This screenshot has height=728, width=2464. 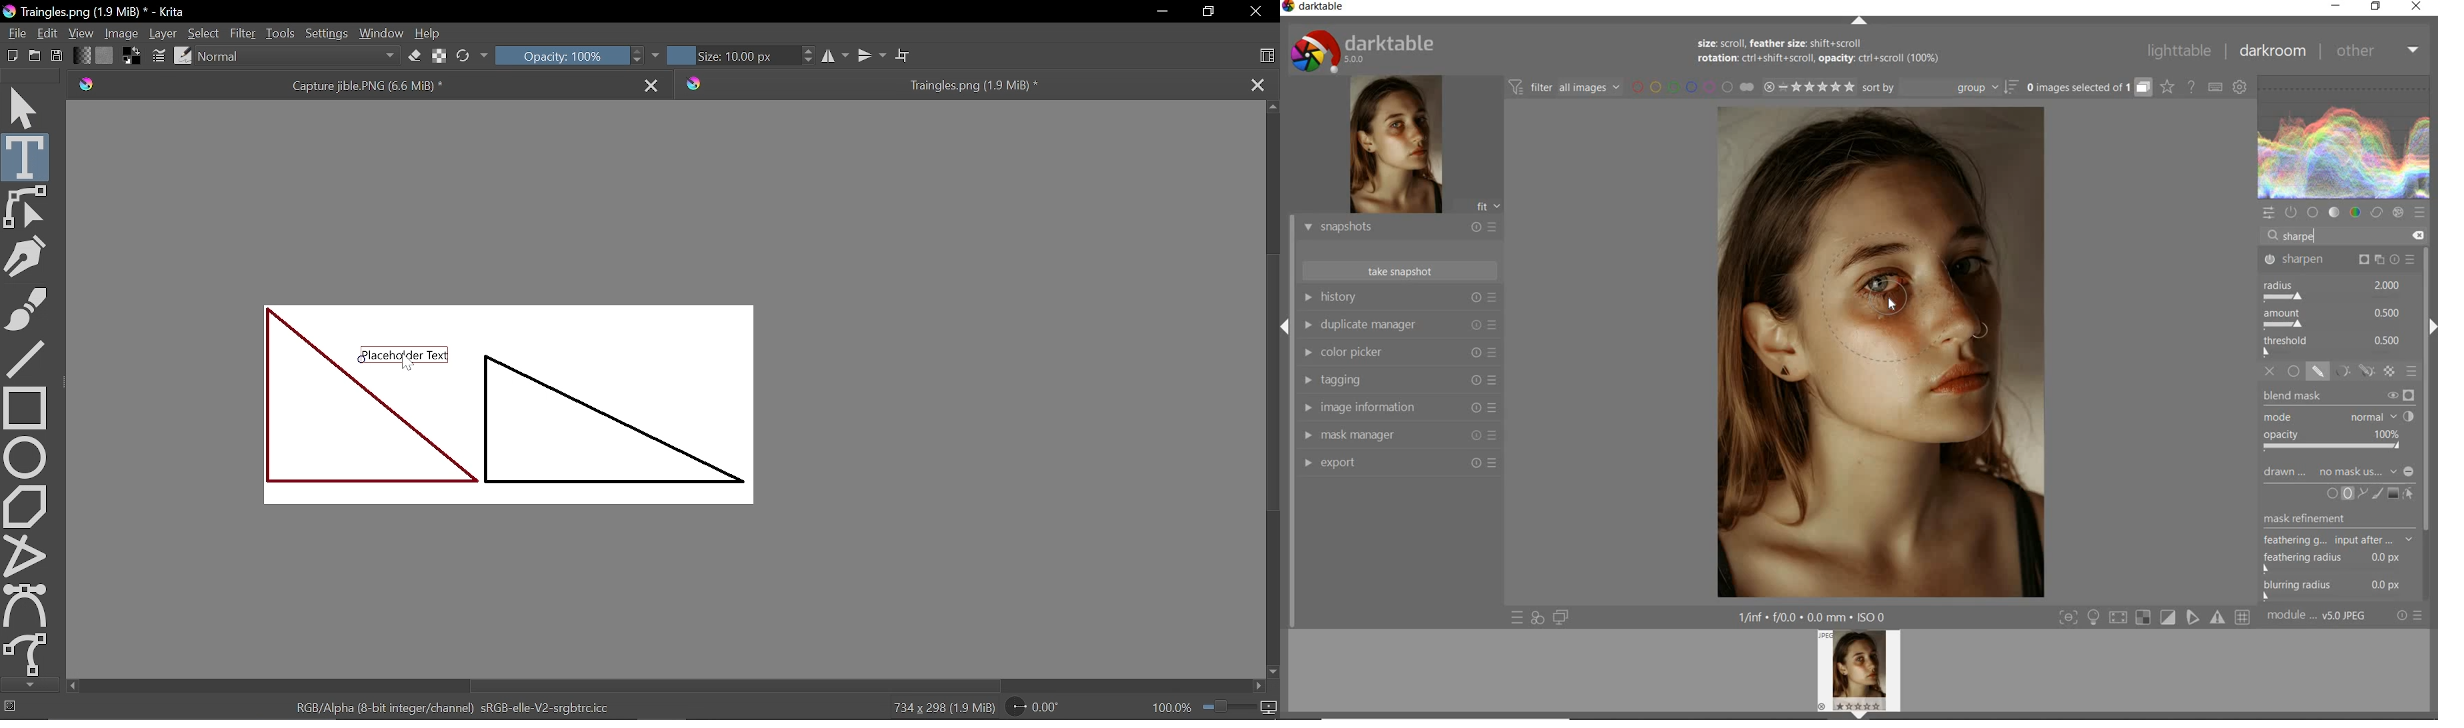 What do you see at coordinates (11, 709) in the screenshot?
I see `No selection` at bounding box center [11, 709].